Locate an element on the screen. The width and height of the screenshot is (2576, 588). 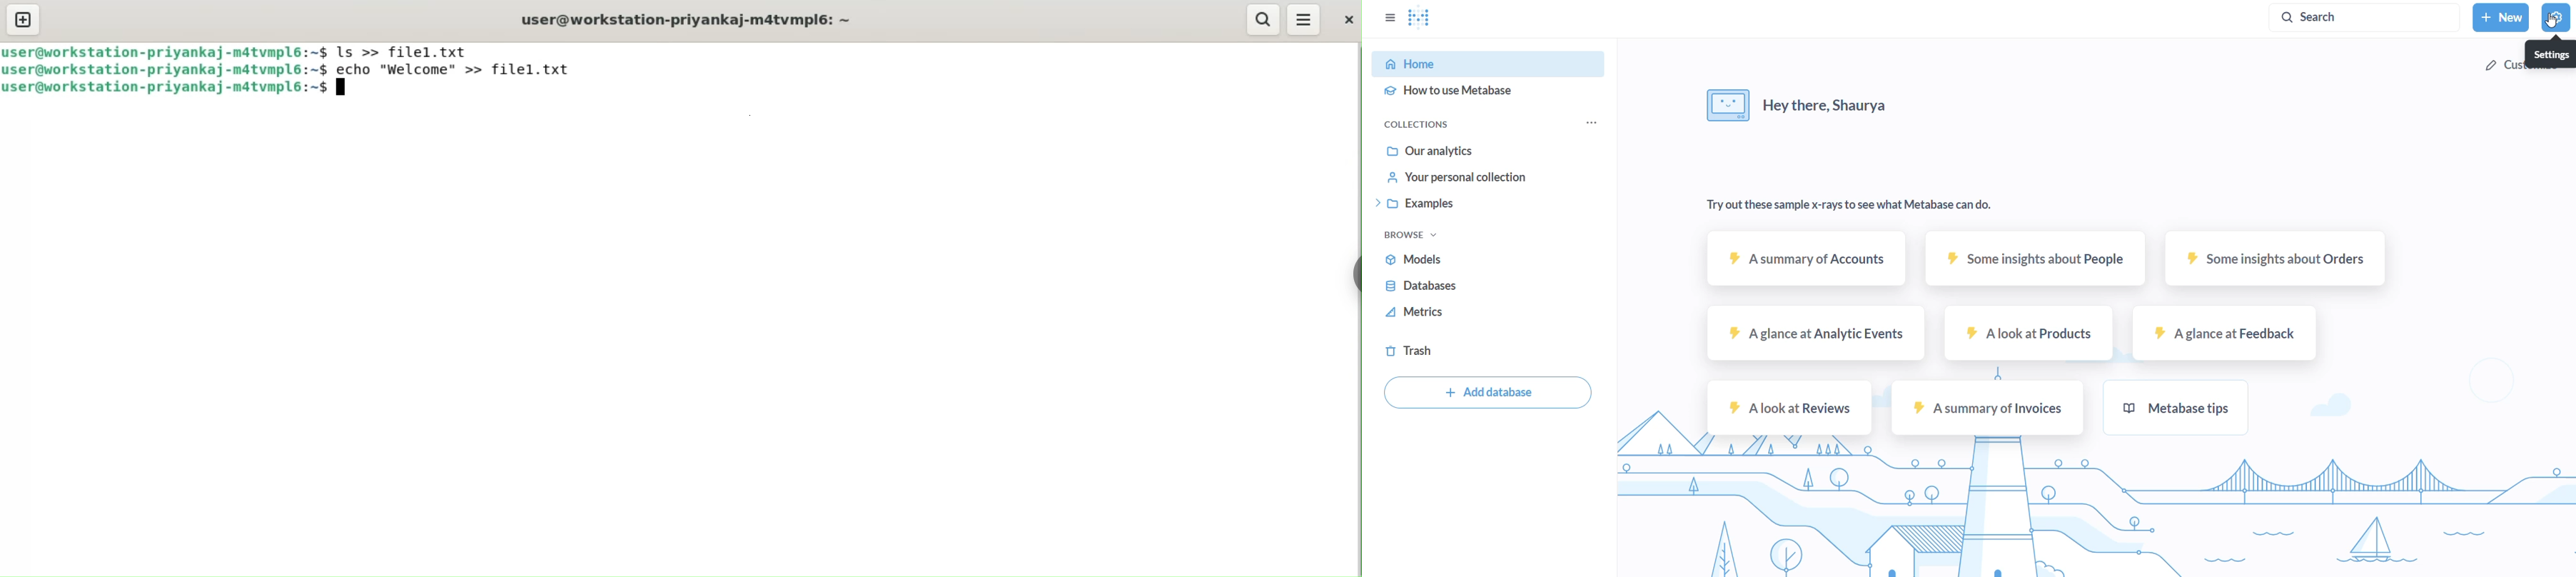
+ Add database is located at coordinates (1491, 393).